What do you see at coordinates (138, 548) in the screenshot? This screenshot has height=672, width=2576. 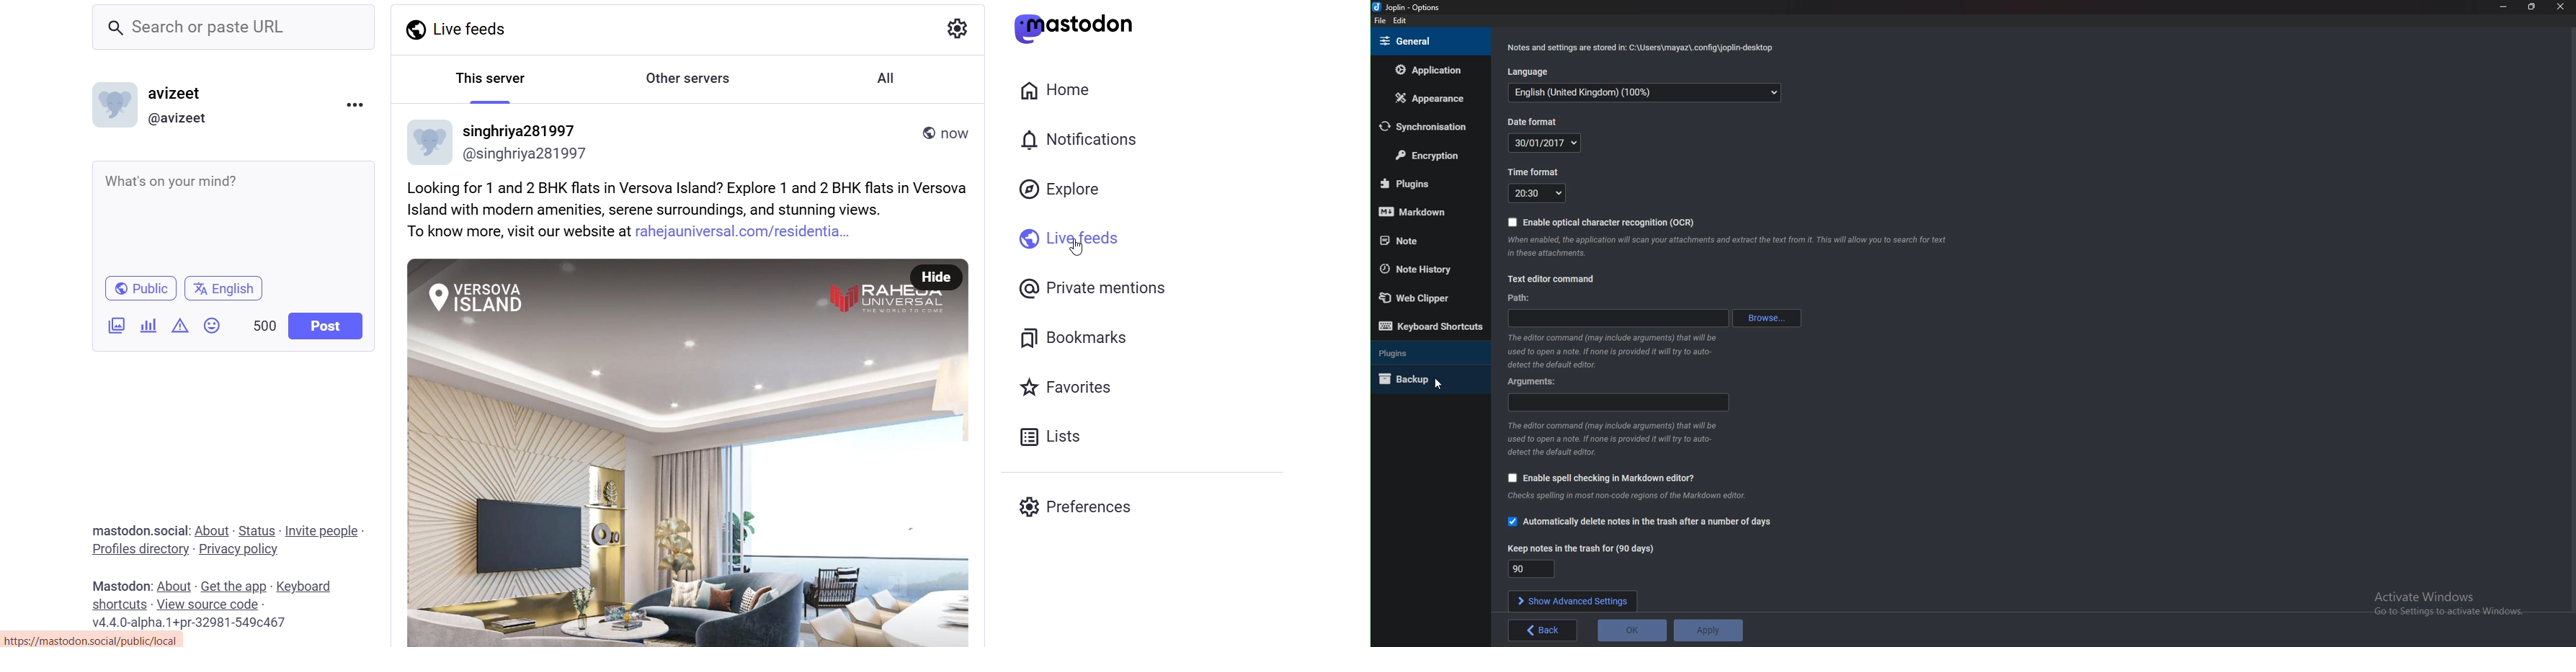 I see `profiles` at bounding box center [138, 548].